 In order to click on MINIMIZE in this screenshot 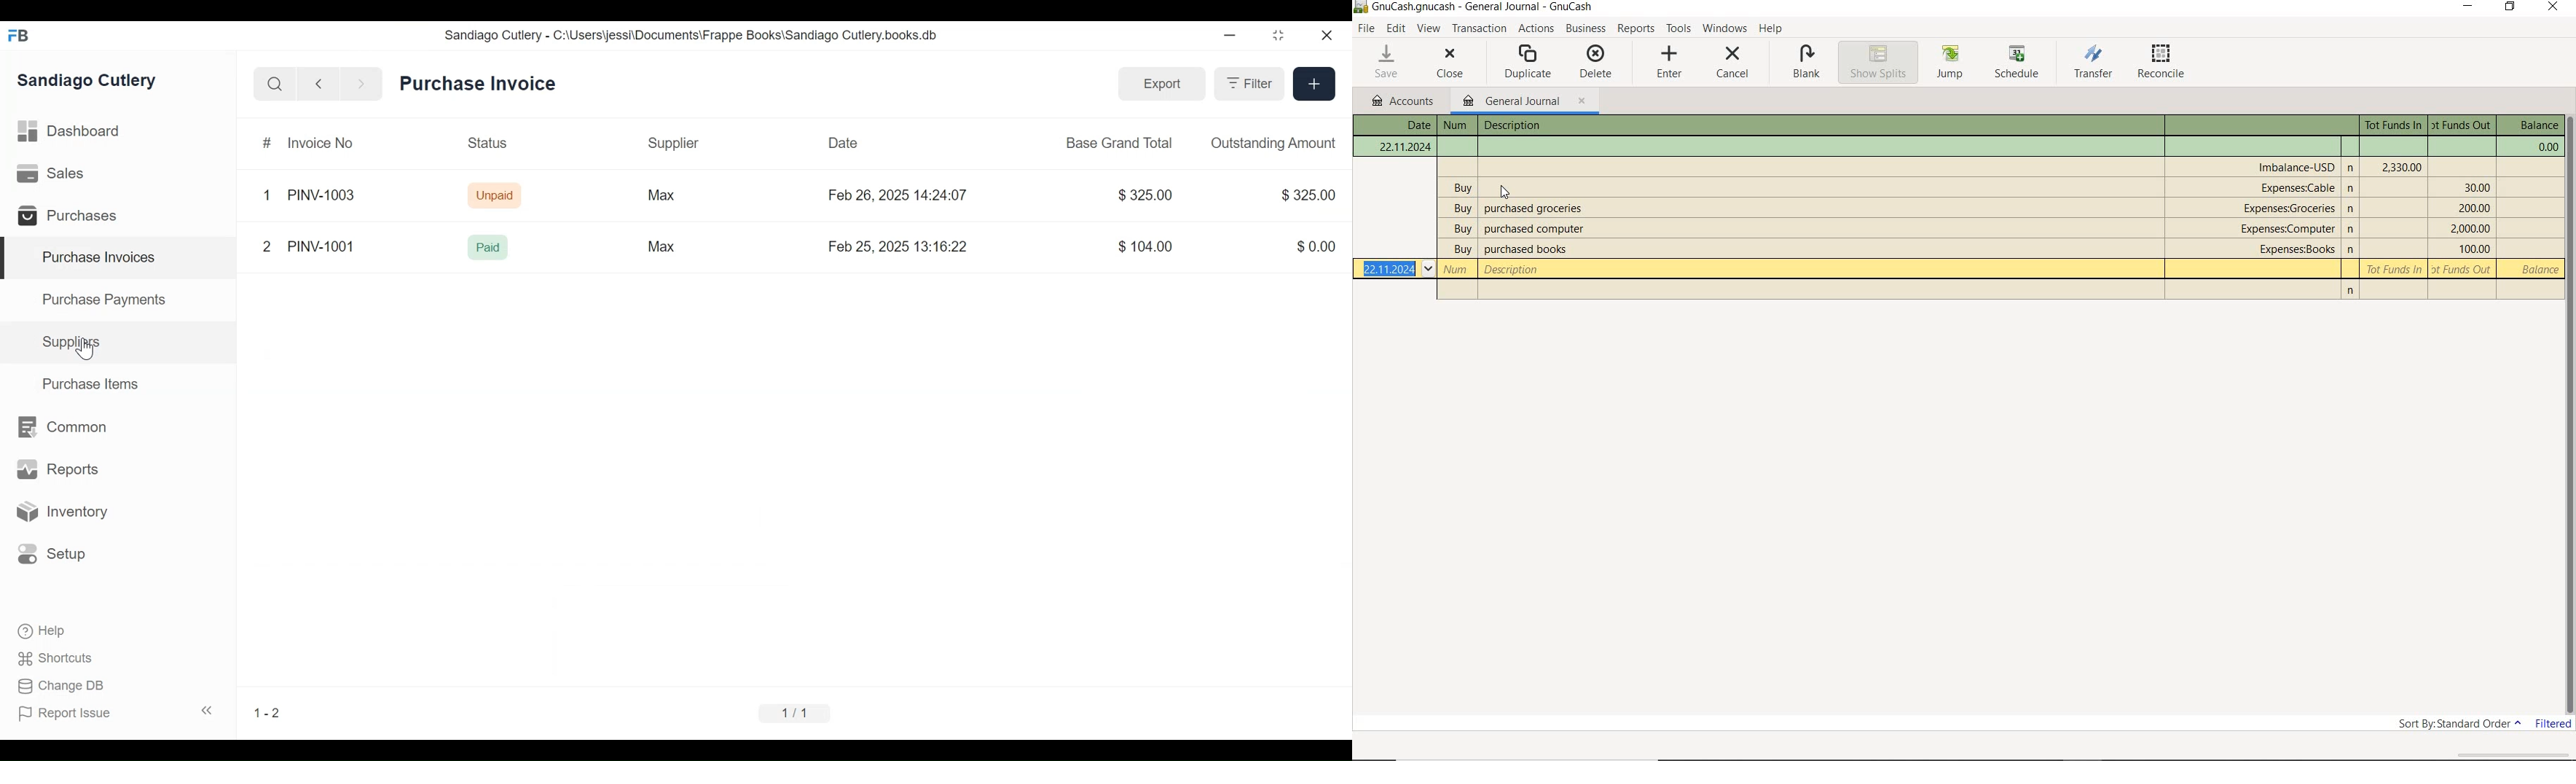, I will do `click(2467, 7)`.